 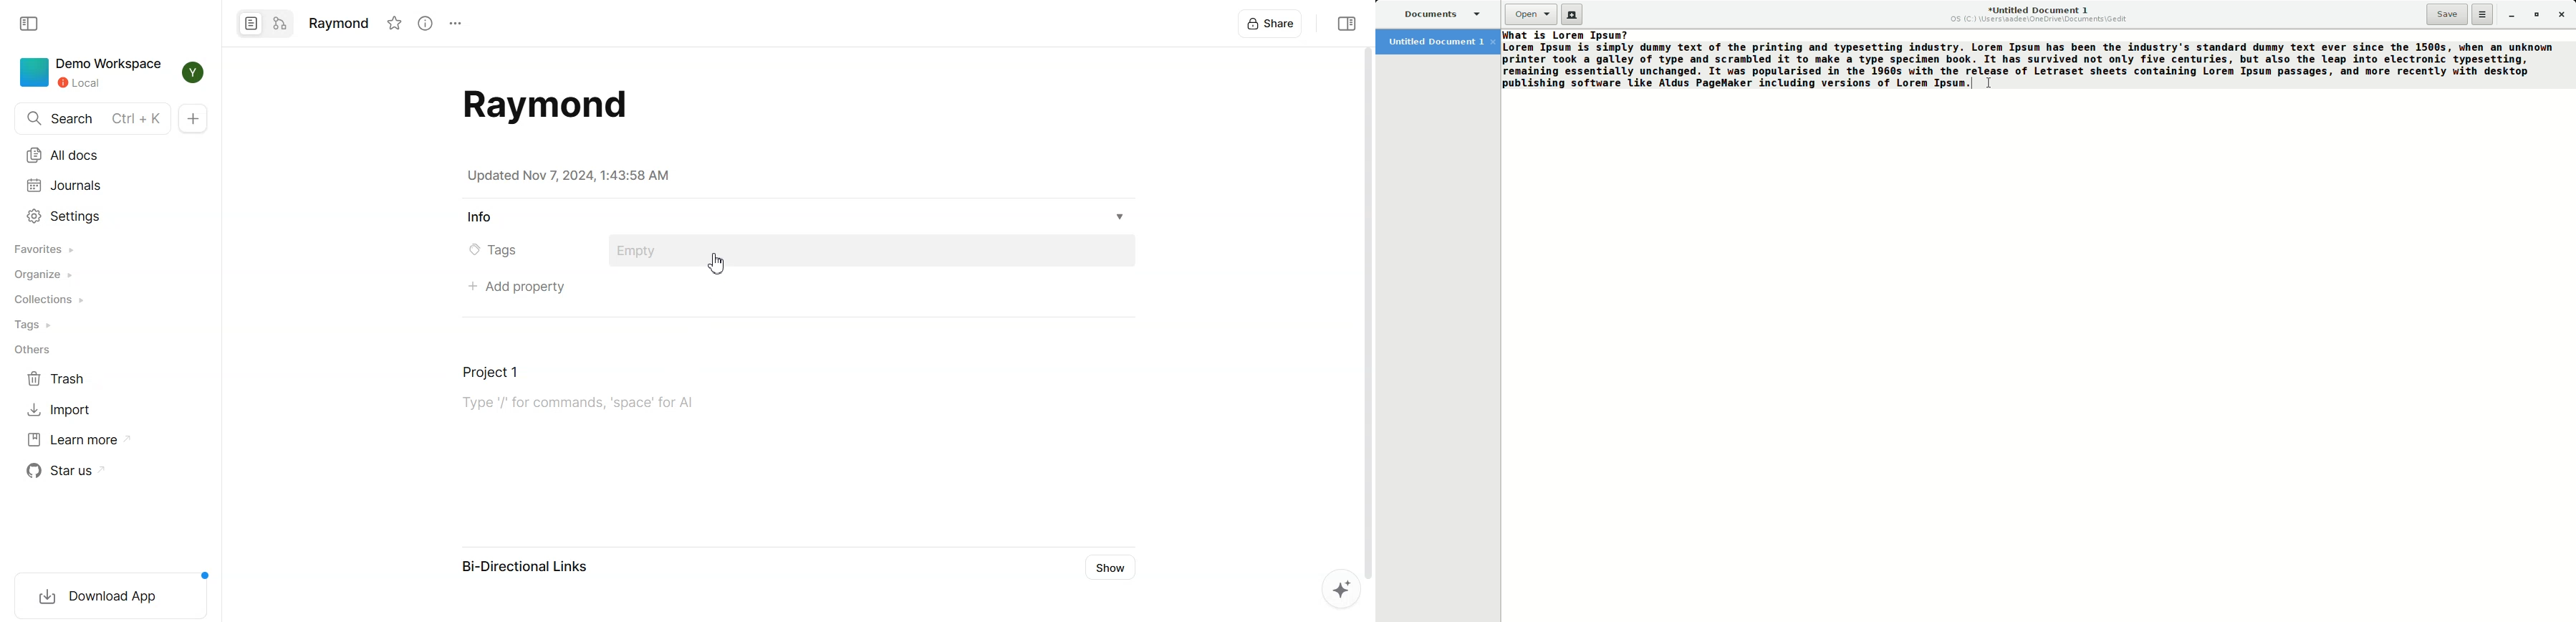 I want to click on Info, so click(x=479, y=218).